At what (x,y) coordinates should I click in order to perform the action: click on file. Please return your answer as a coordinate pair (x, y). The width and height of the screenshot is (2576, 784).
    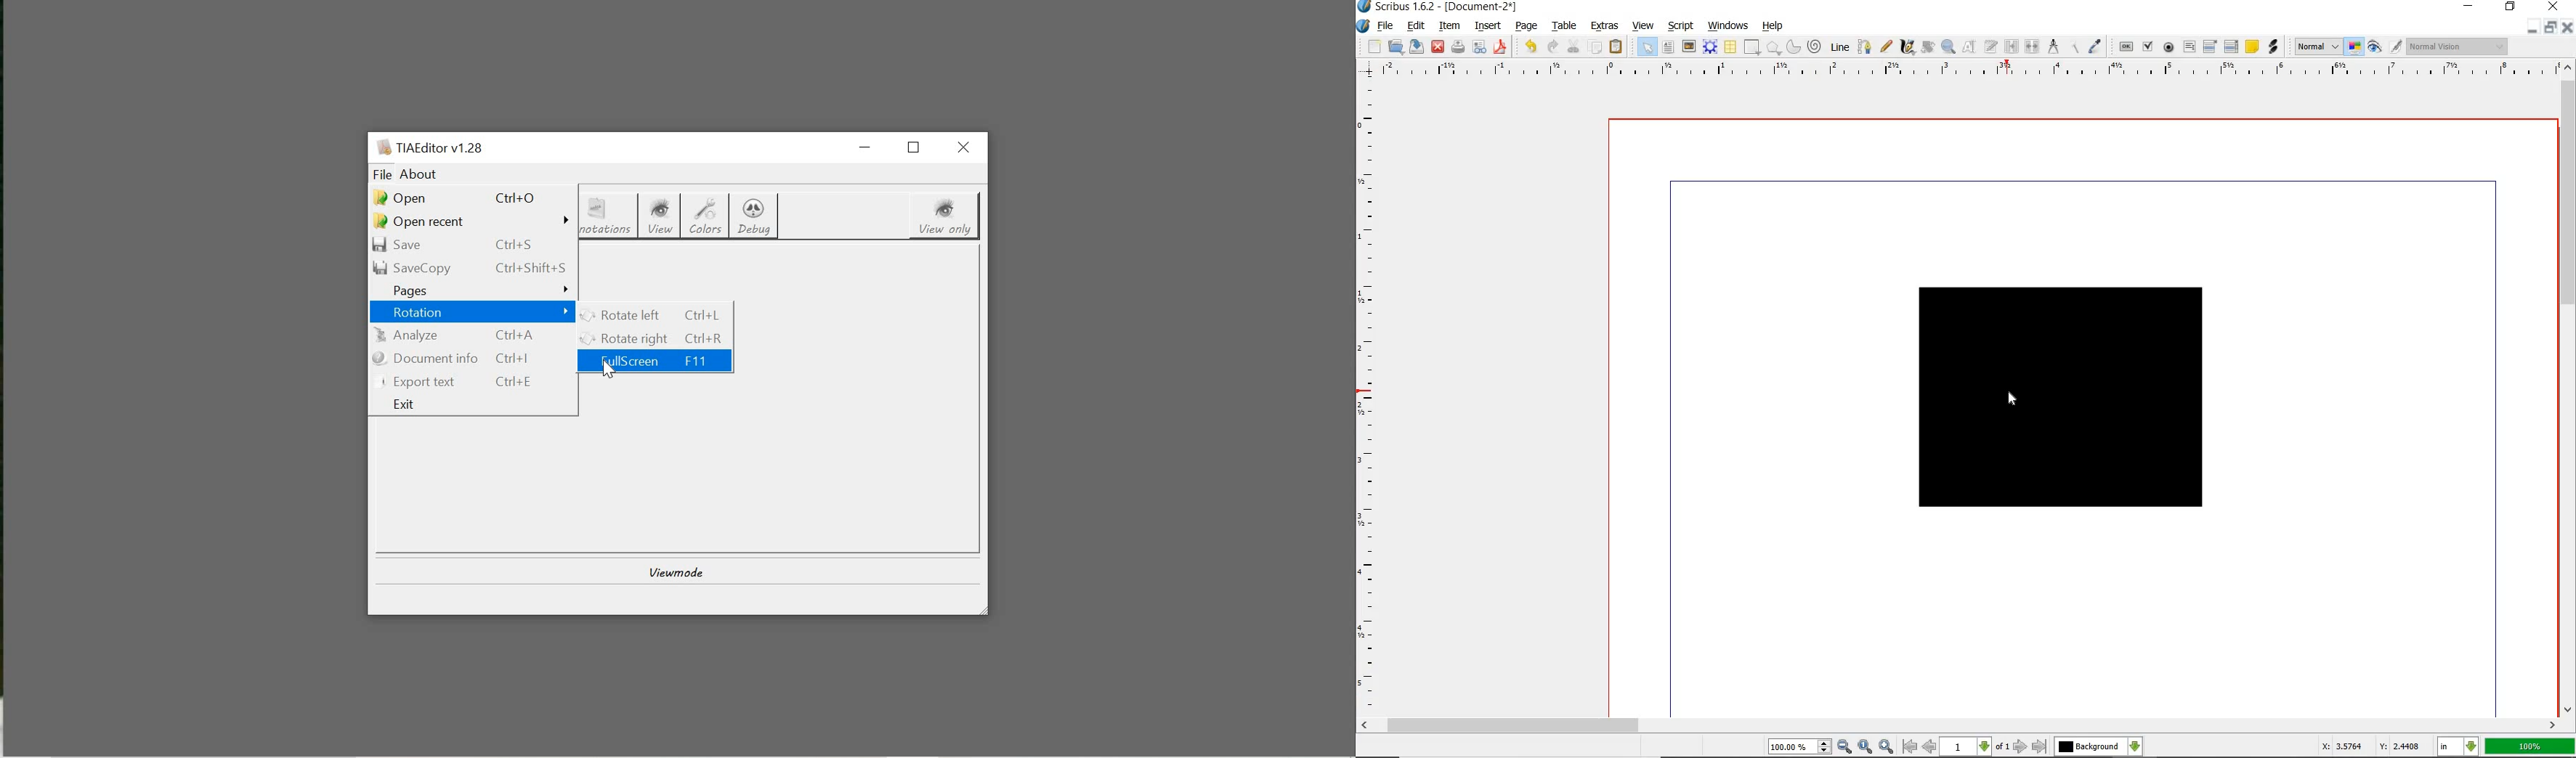
    Looking at the image, I should click on (1386, 28).